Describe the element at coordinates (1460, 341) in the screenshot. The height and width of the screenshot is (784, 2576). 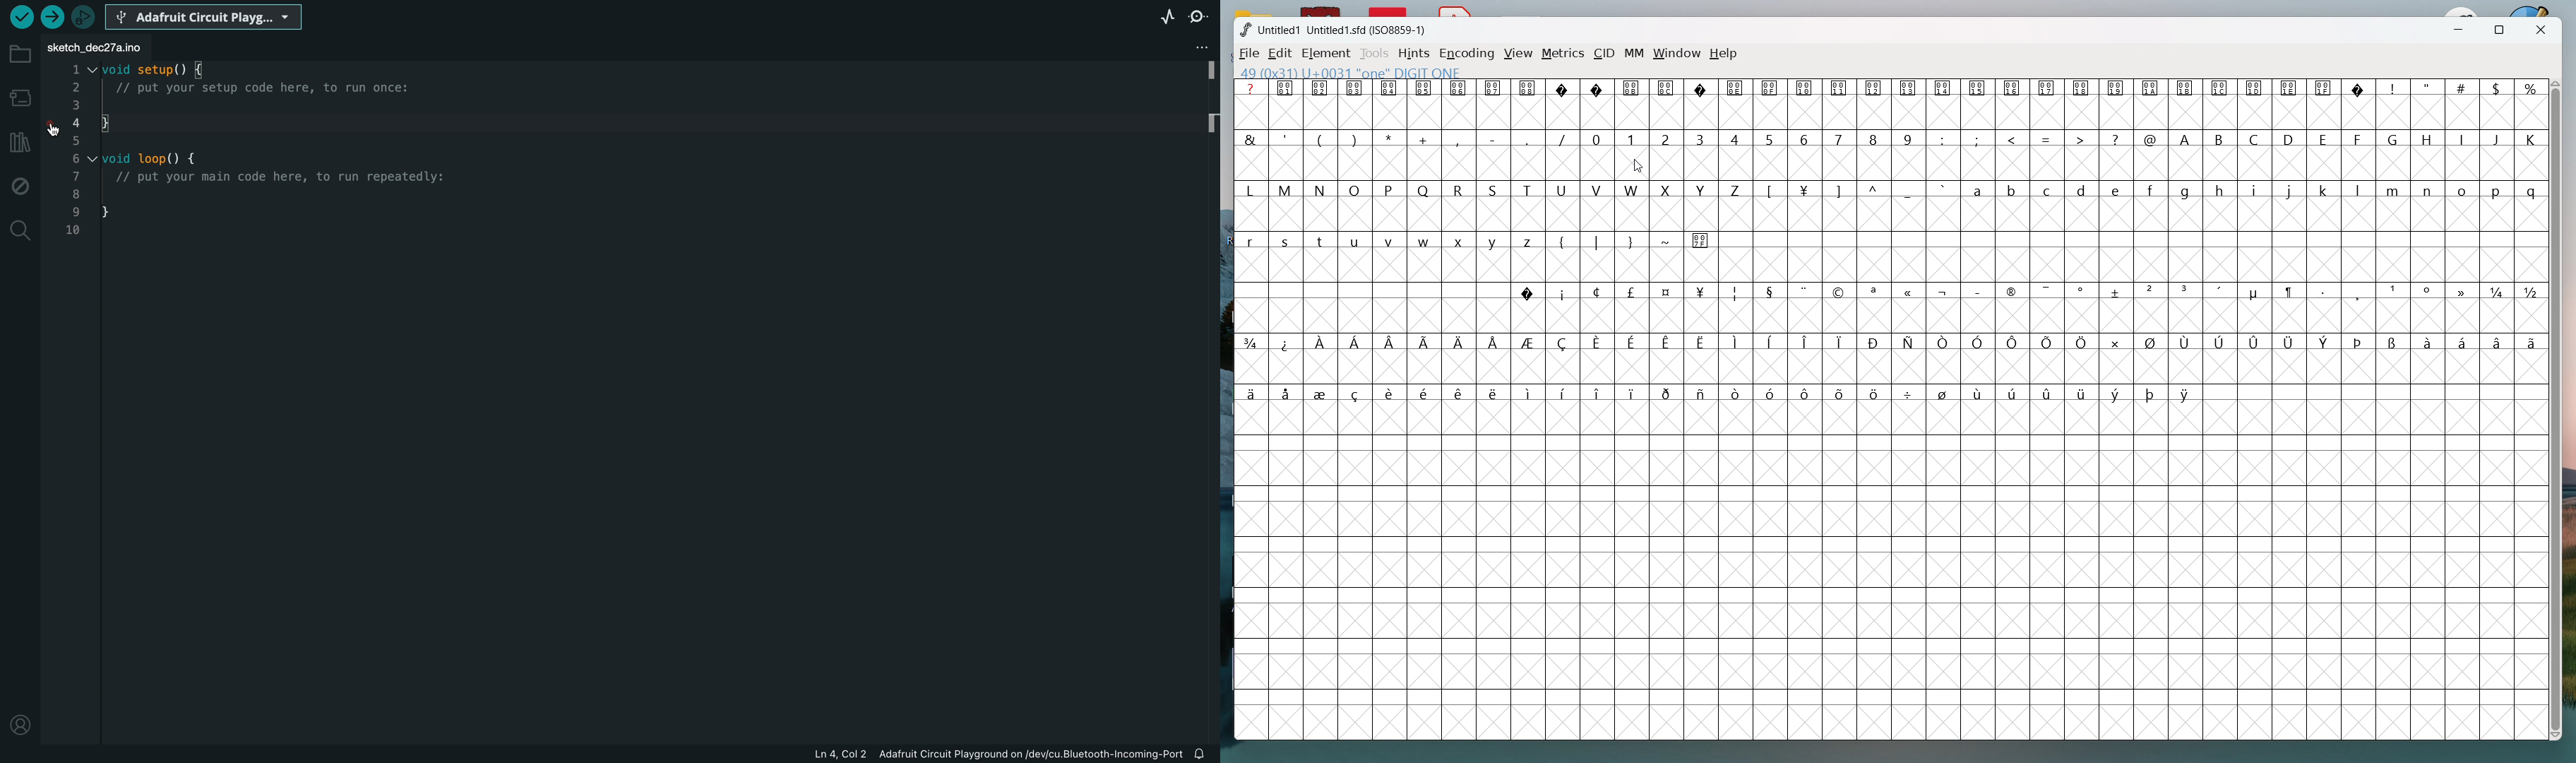
I see `symbol` at that location.